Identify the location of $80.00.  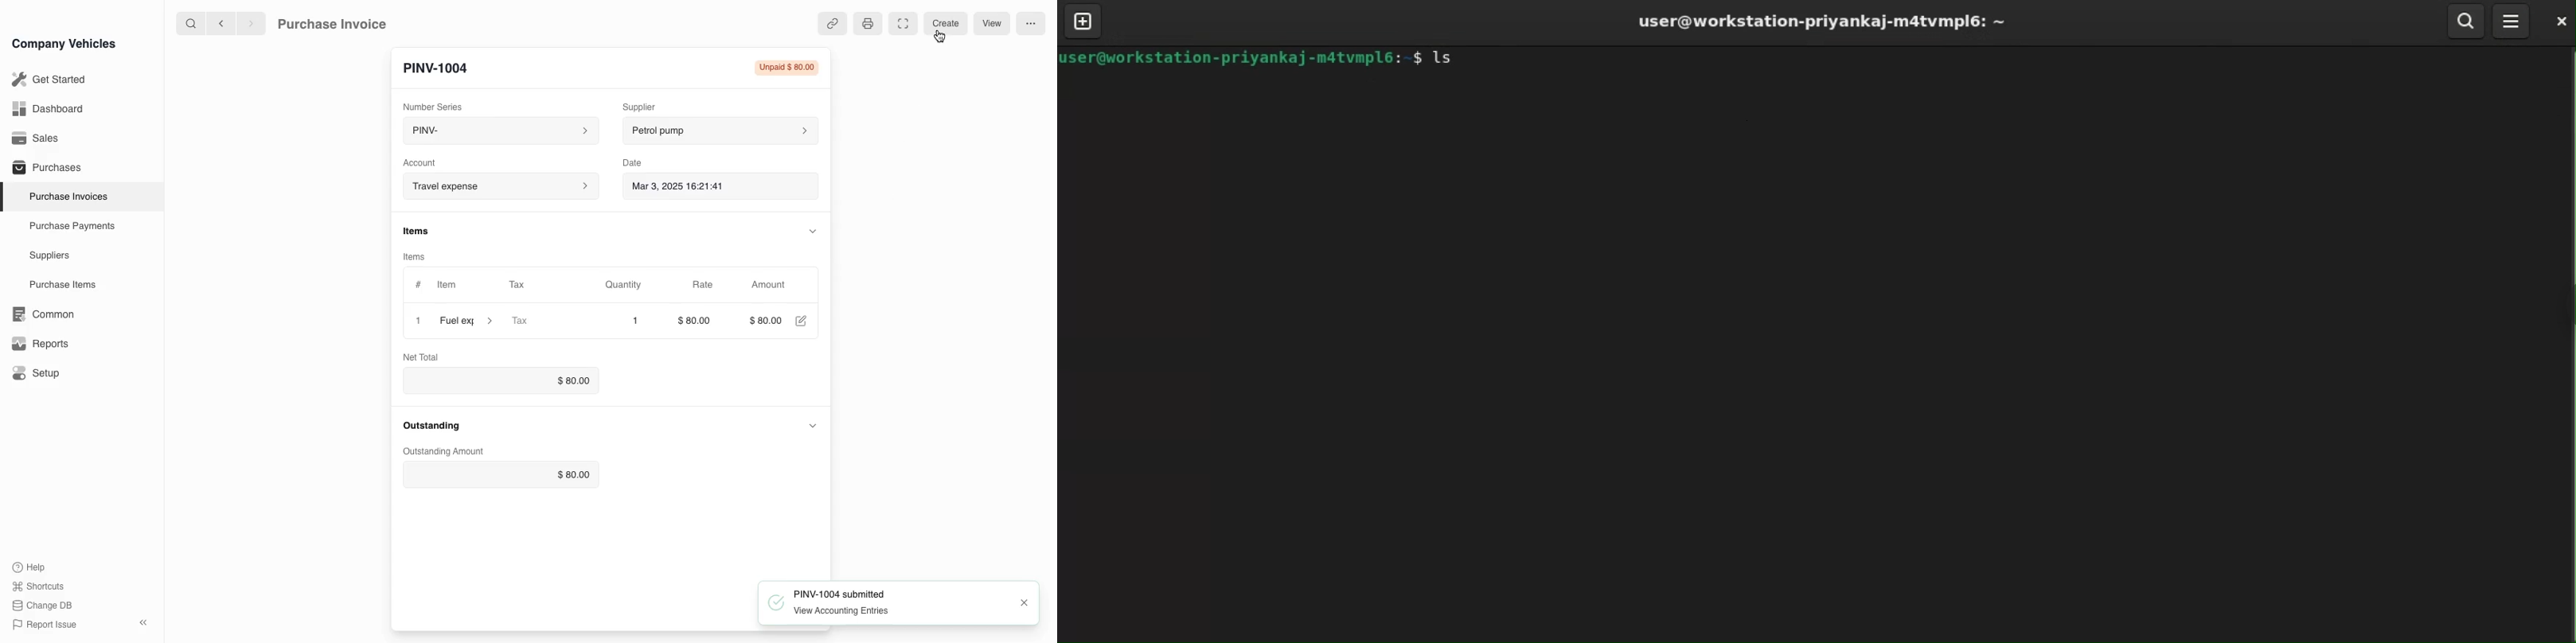
(499, 476).